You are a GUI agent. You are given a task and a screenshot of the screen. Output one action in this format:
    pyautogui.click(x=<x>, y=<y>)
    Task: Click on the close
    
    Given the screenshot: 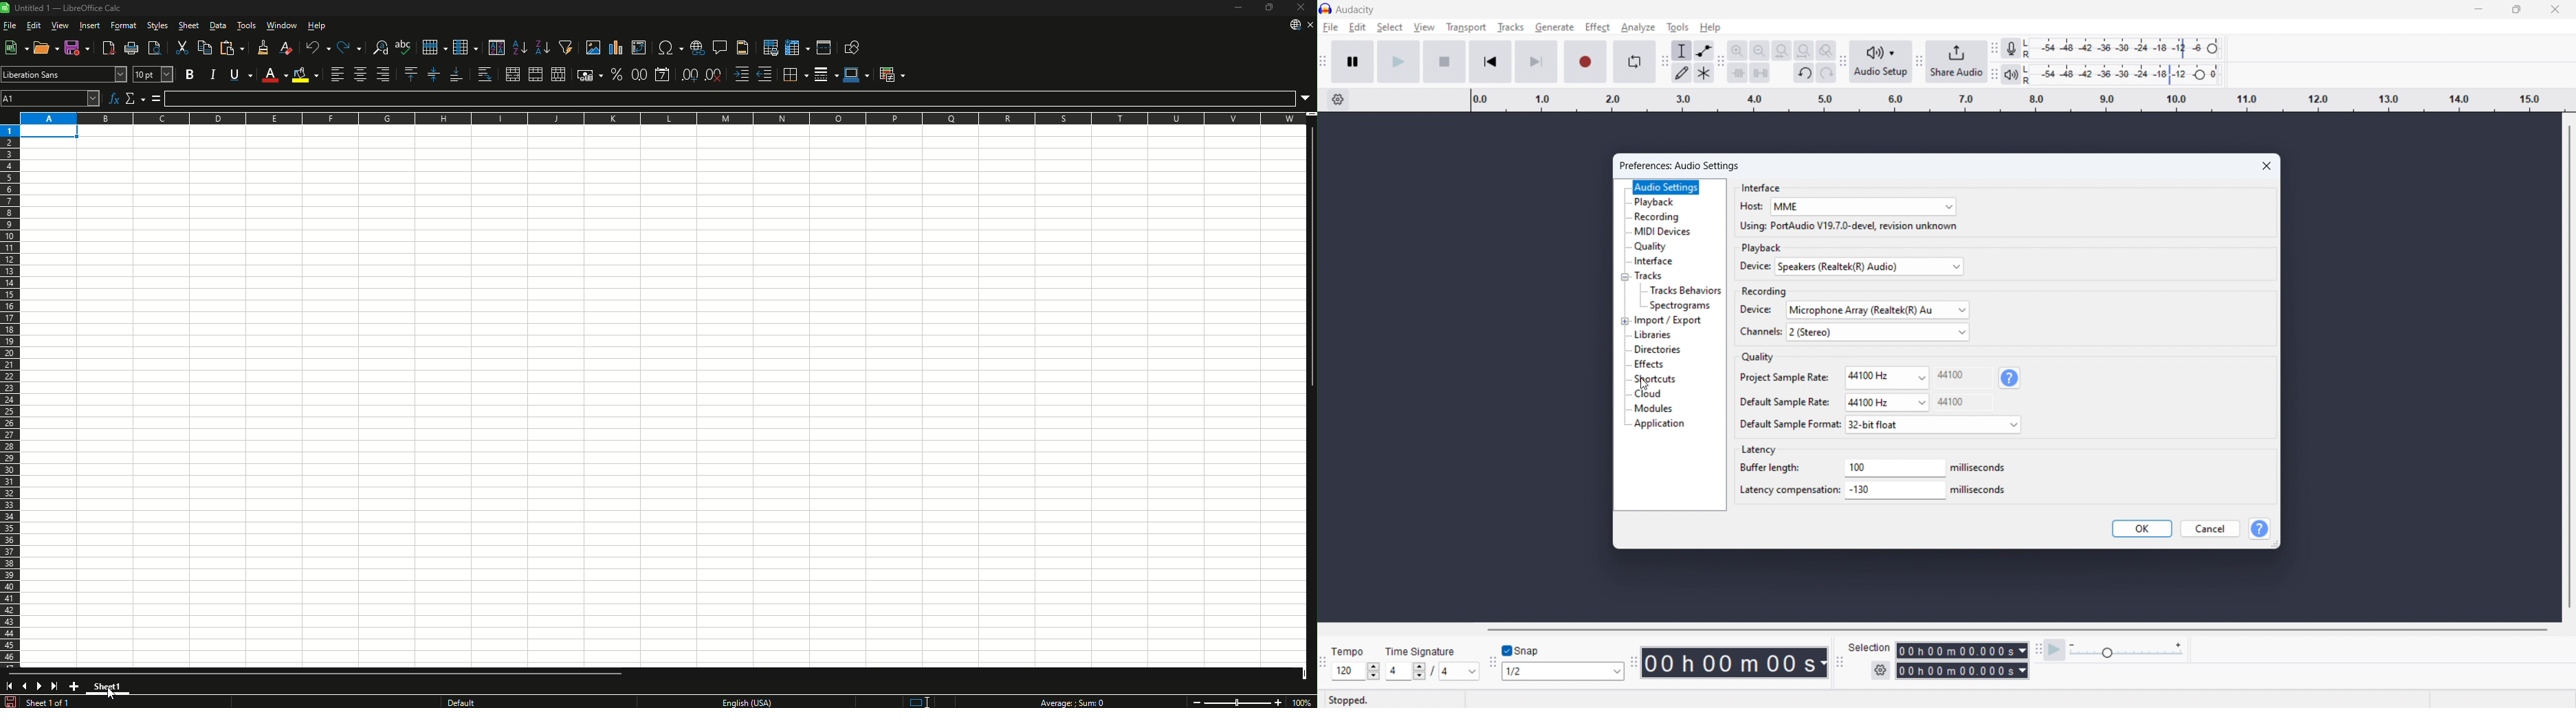 What is the action you would take?
    pyautogui.click(x=2554, y=10)
    